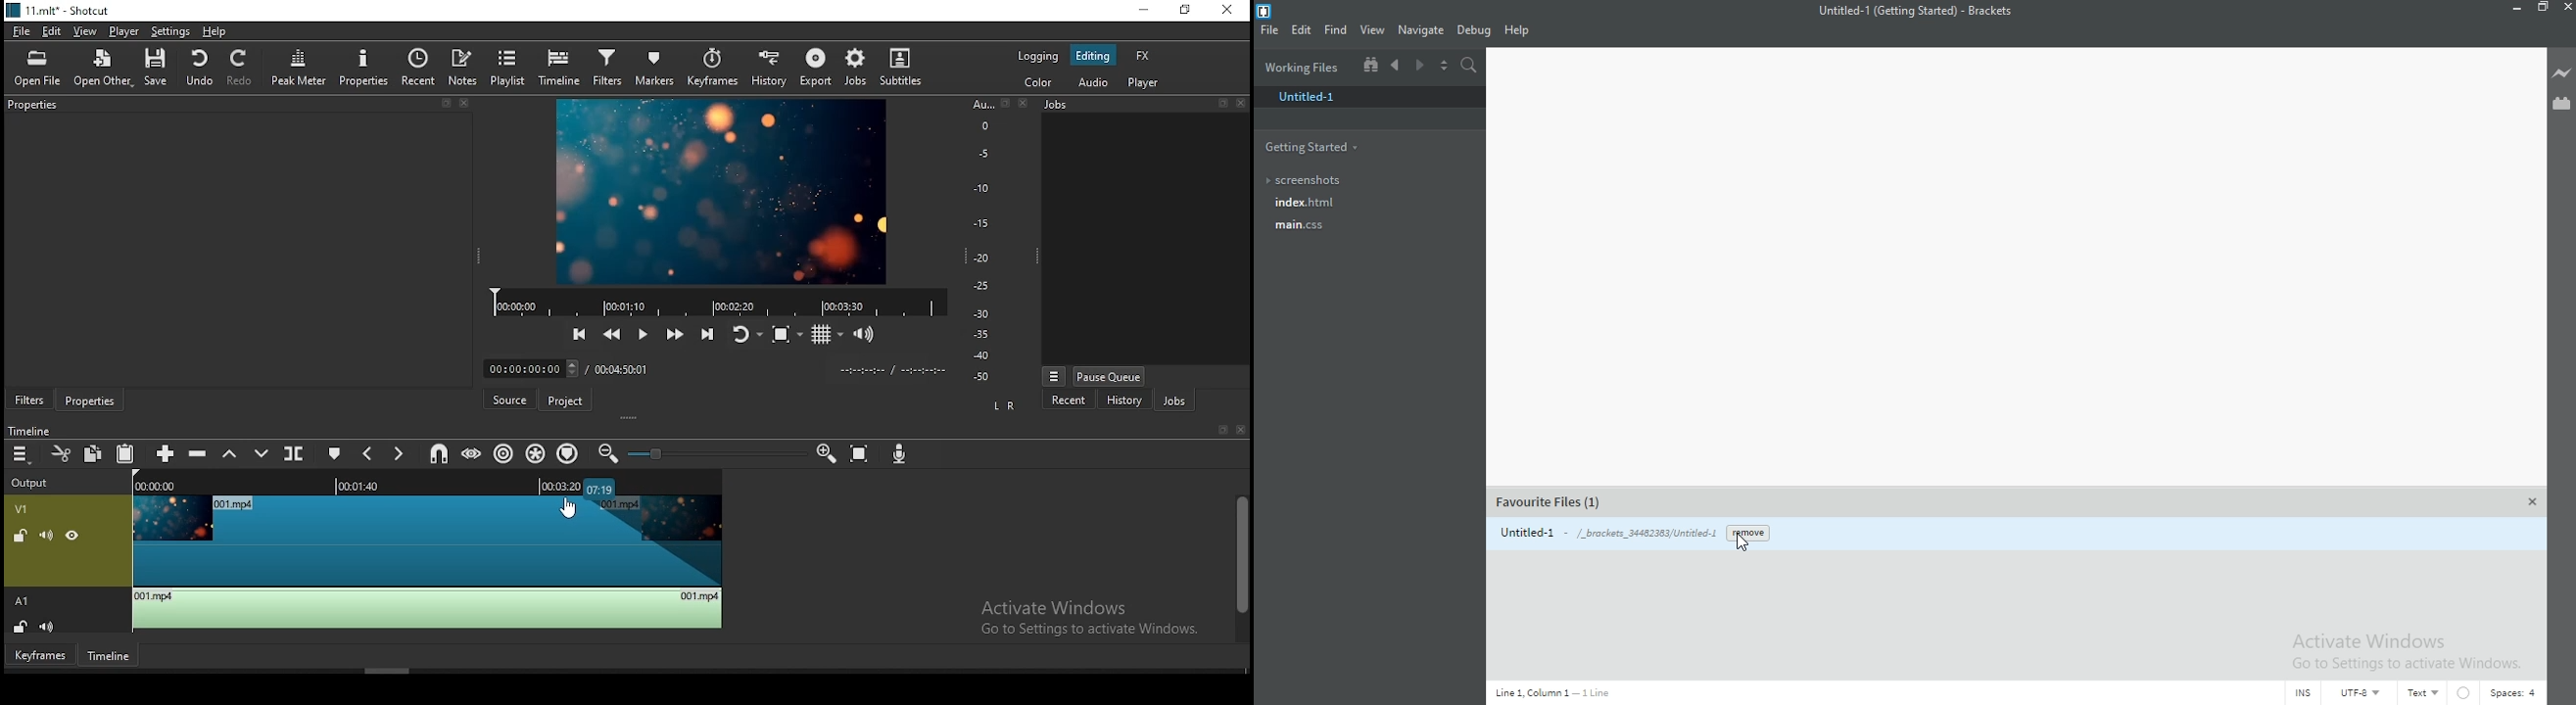  I want to click on Next document, so click(1420, 66).